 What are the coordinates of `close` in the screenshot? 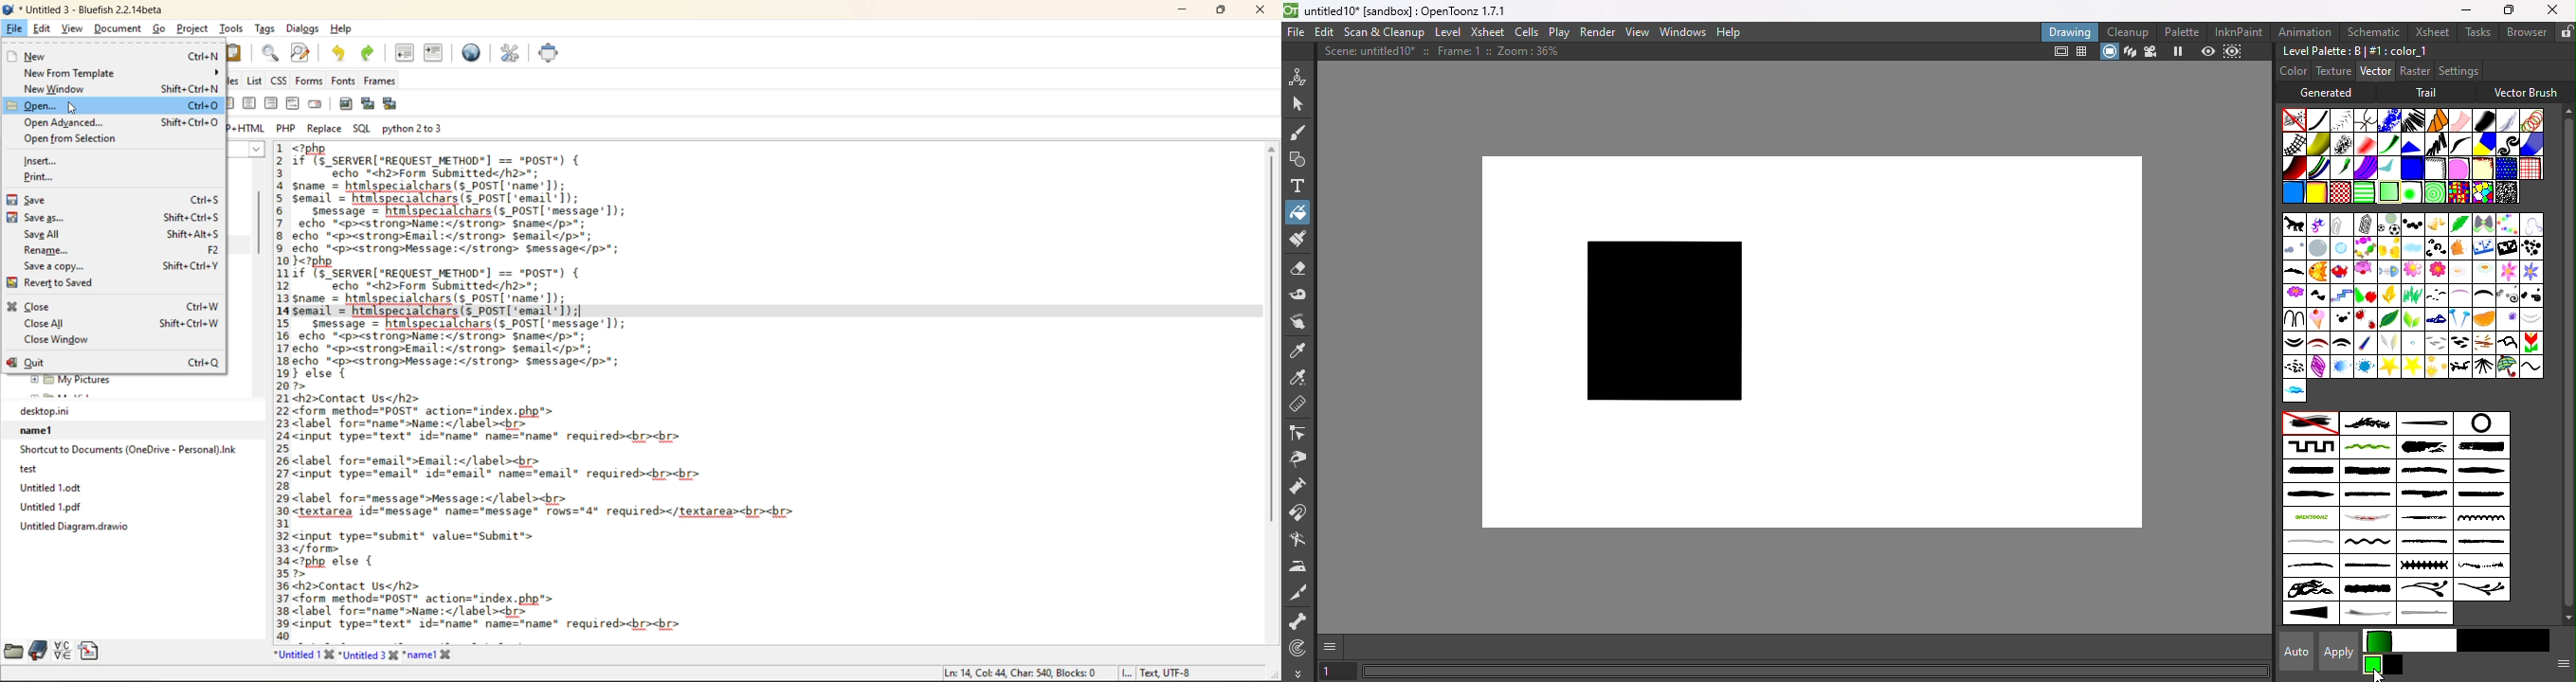 It's located at (1265, 11).